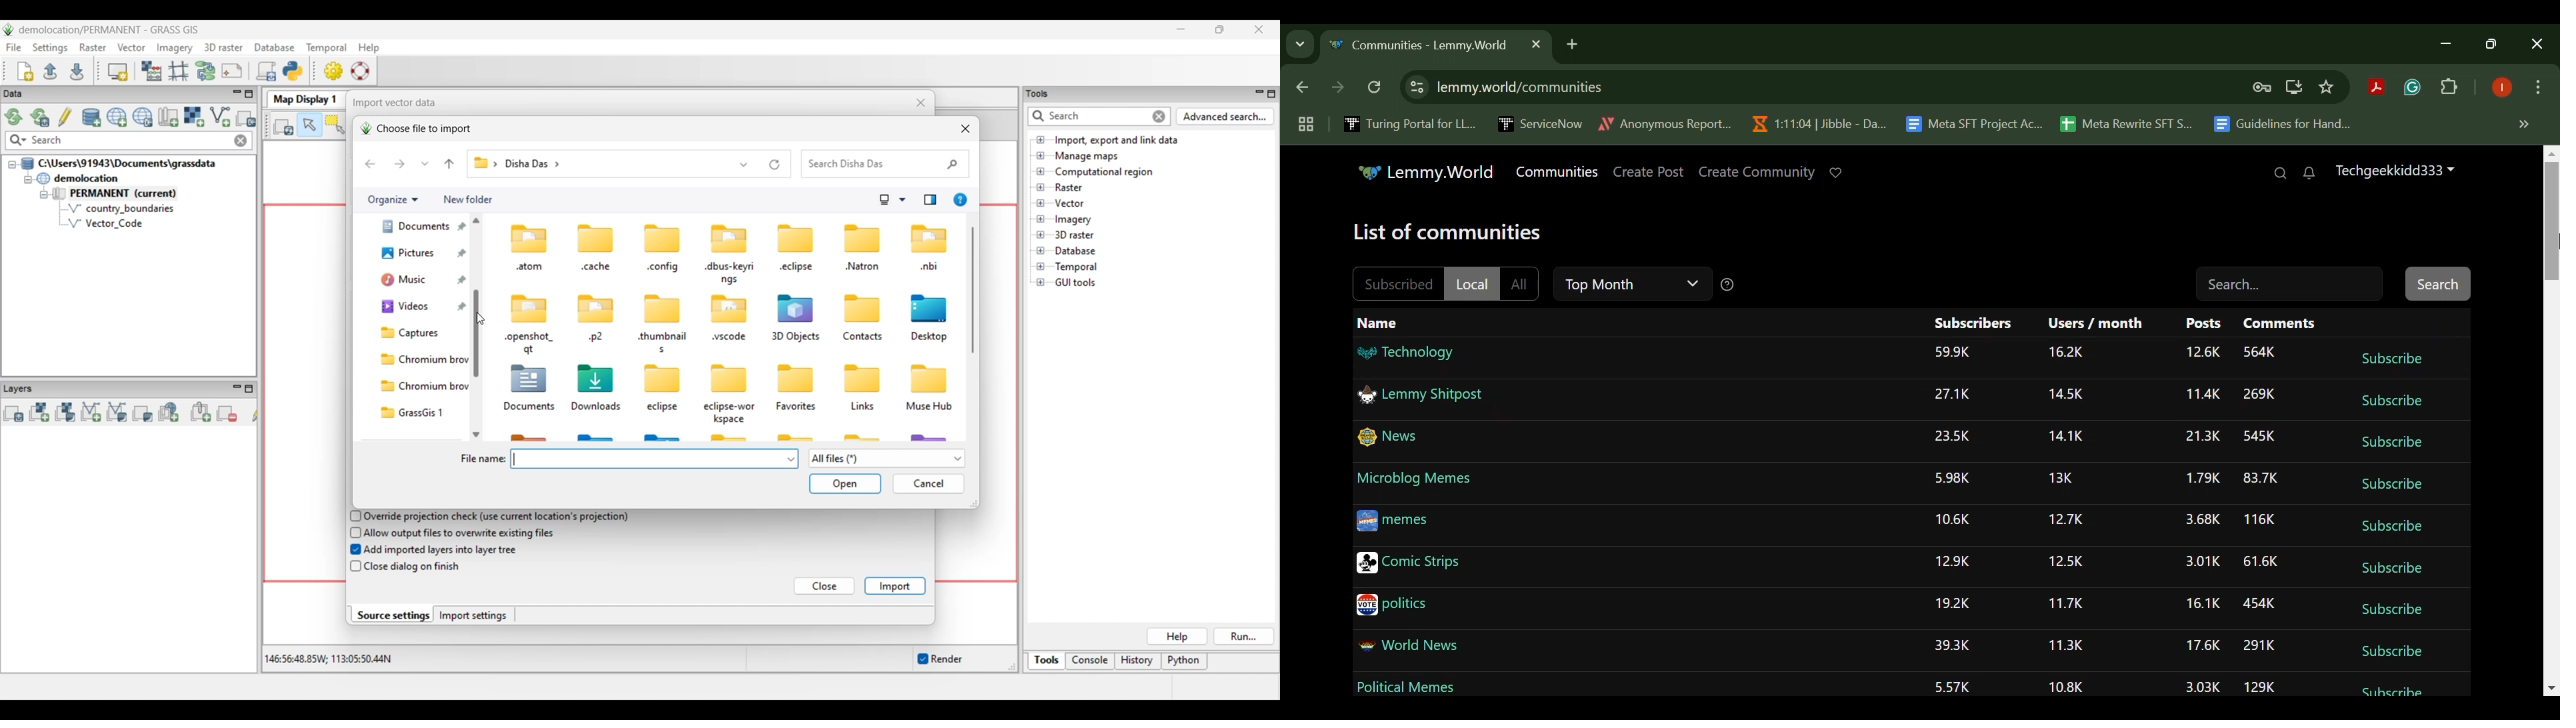 The height and width of the screenshot is (728, 2576). What do you see at coordinates (1950, 437) in the screenshot?
I see `23.5K` at bounding box center [1950, 437].